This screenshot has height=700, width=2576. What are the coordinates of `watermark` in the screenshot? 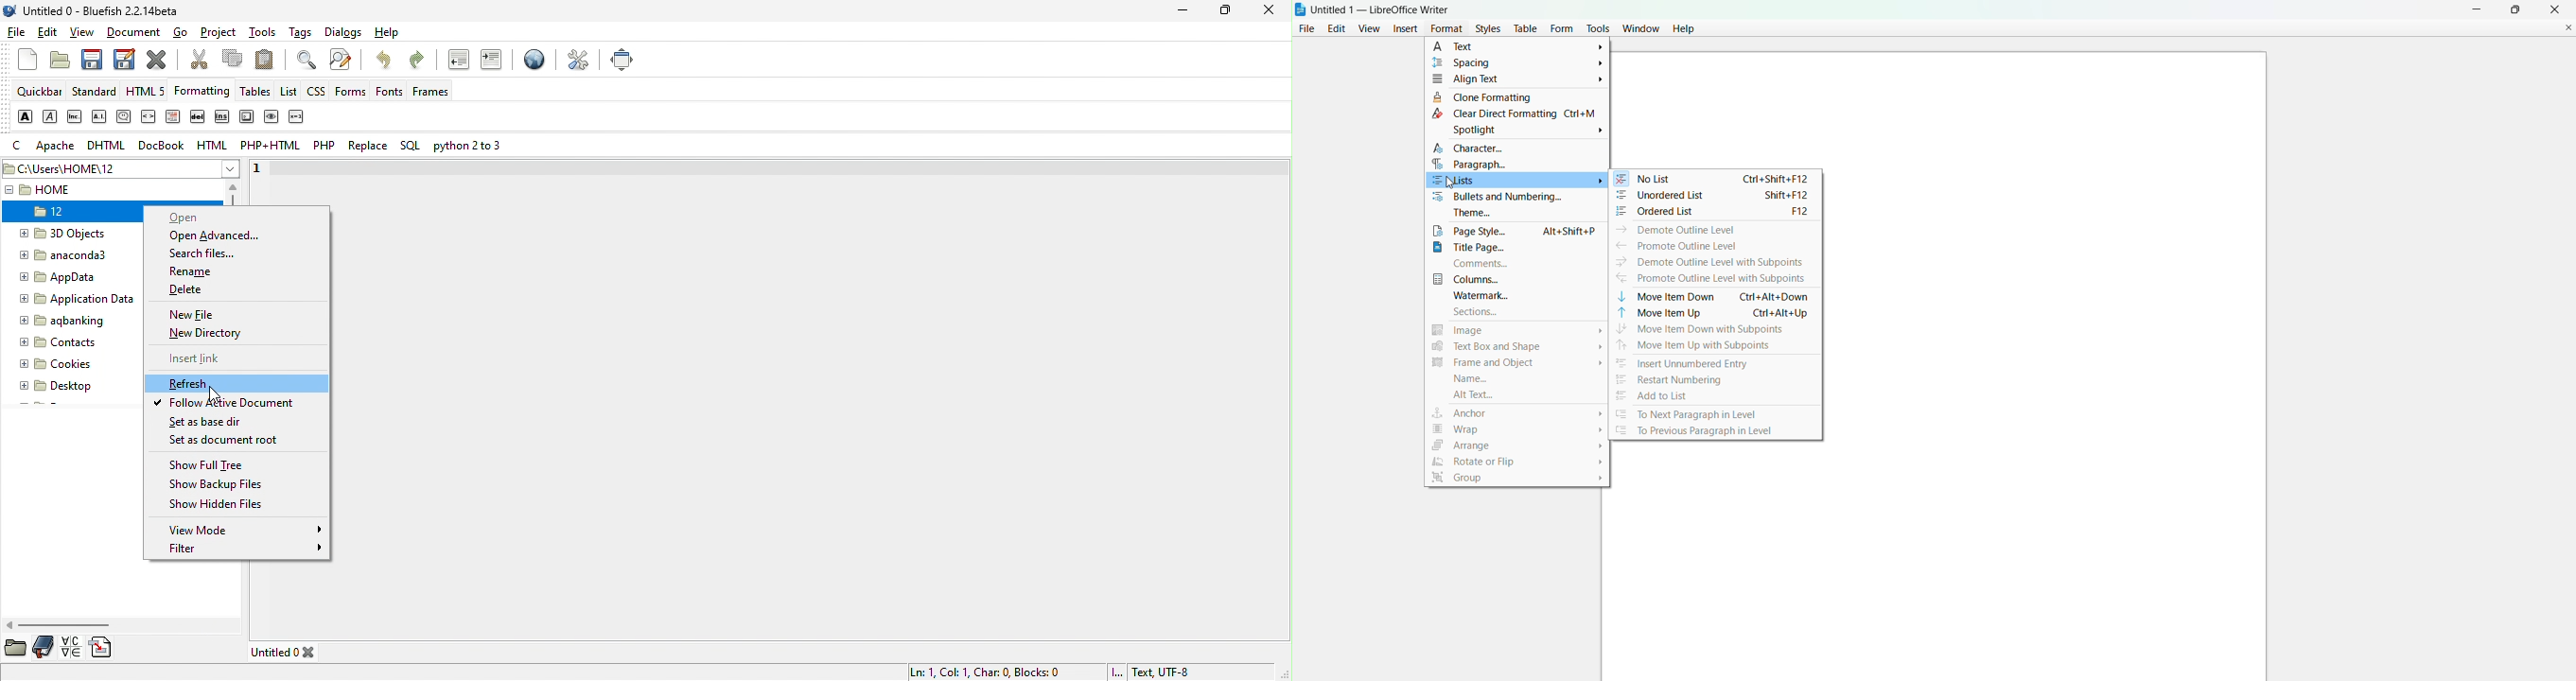 It's located at (1477, 298).